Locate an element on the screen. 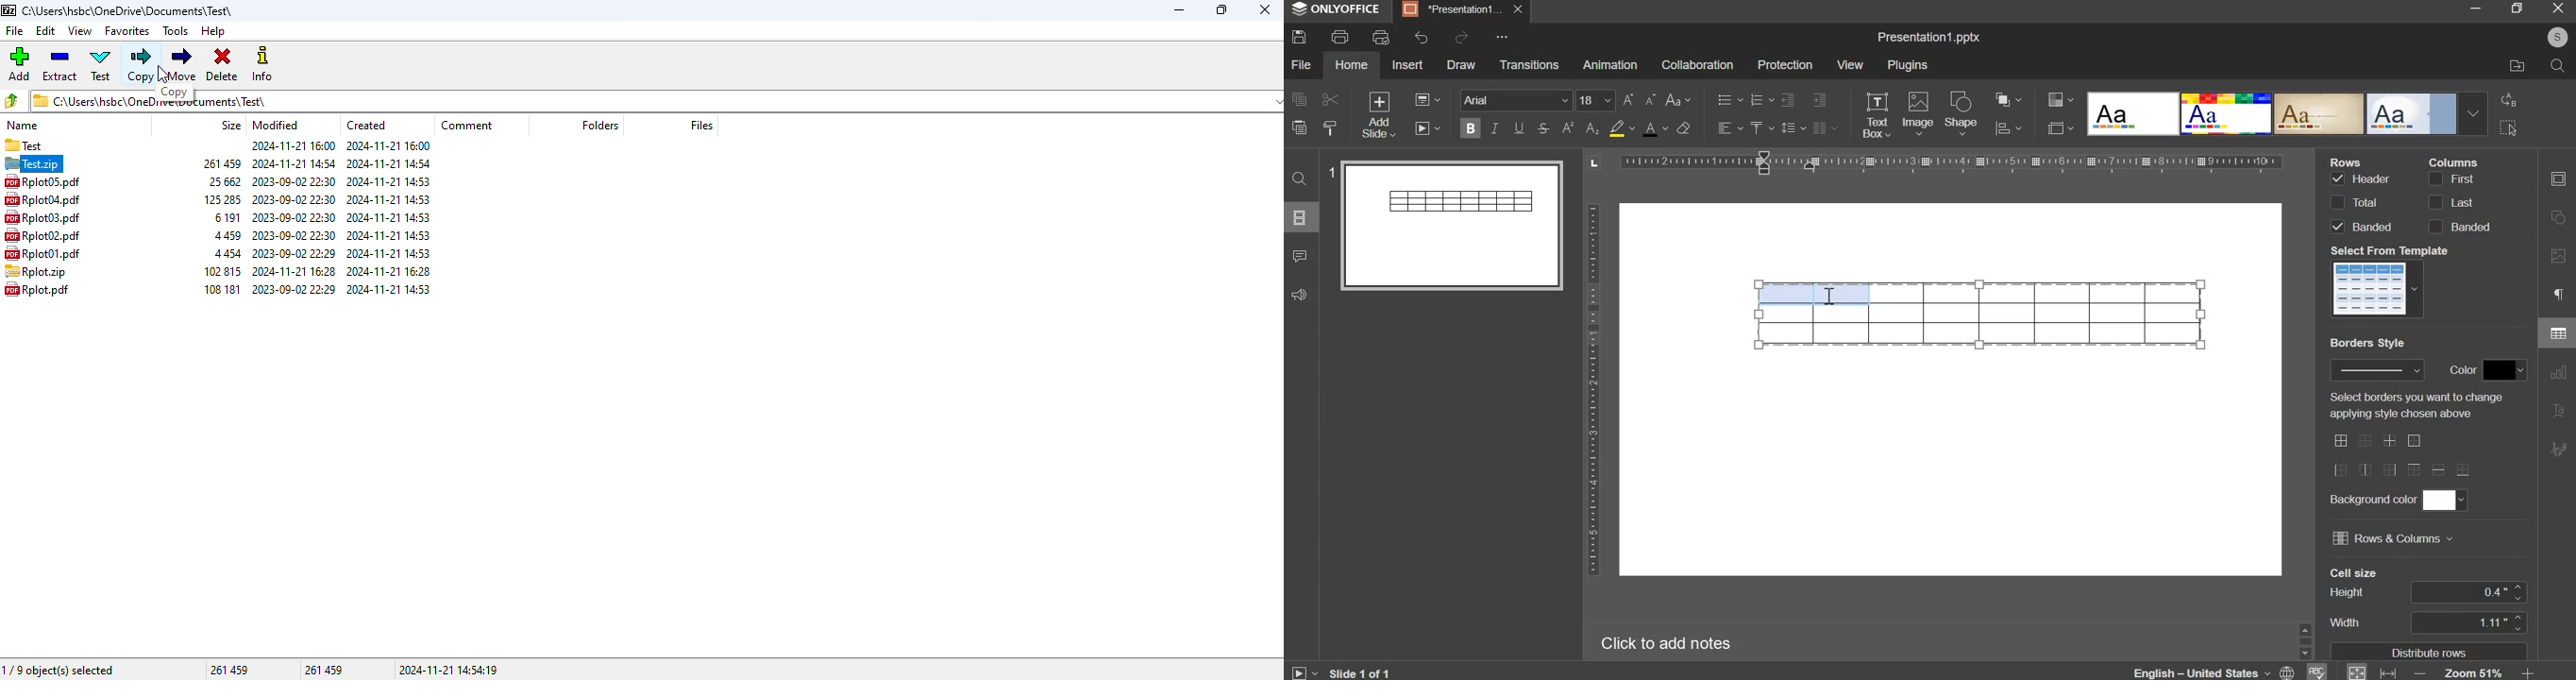 Image resolution: width=2576 pixels, height=700 pixels. slide menu is located at coordinates (1299, 217).